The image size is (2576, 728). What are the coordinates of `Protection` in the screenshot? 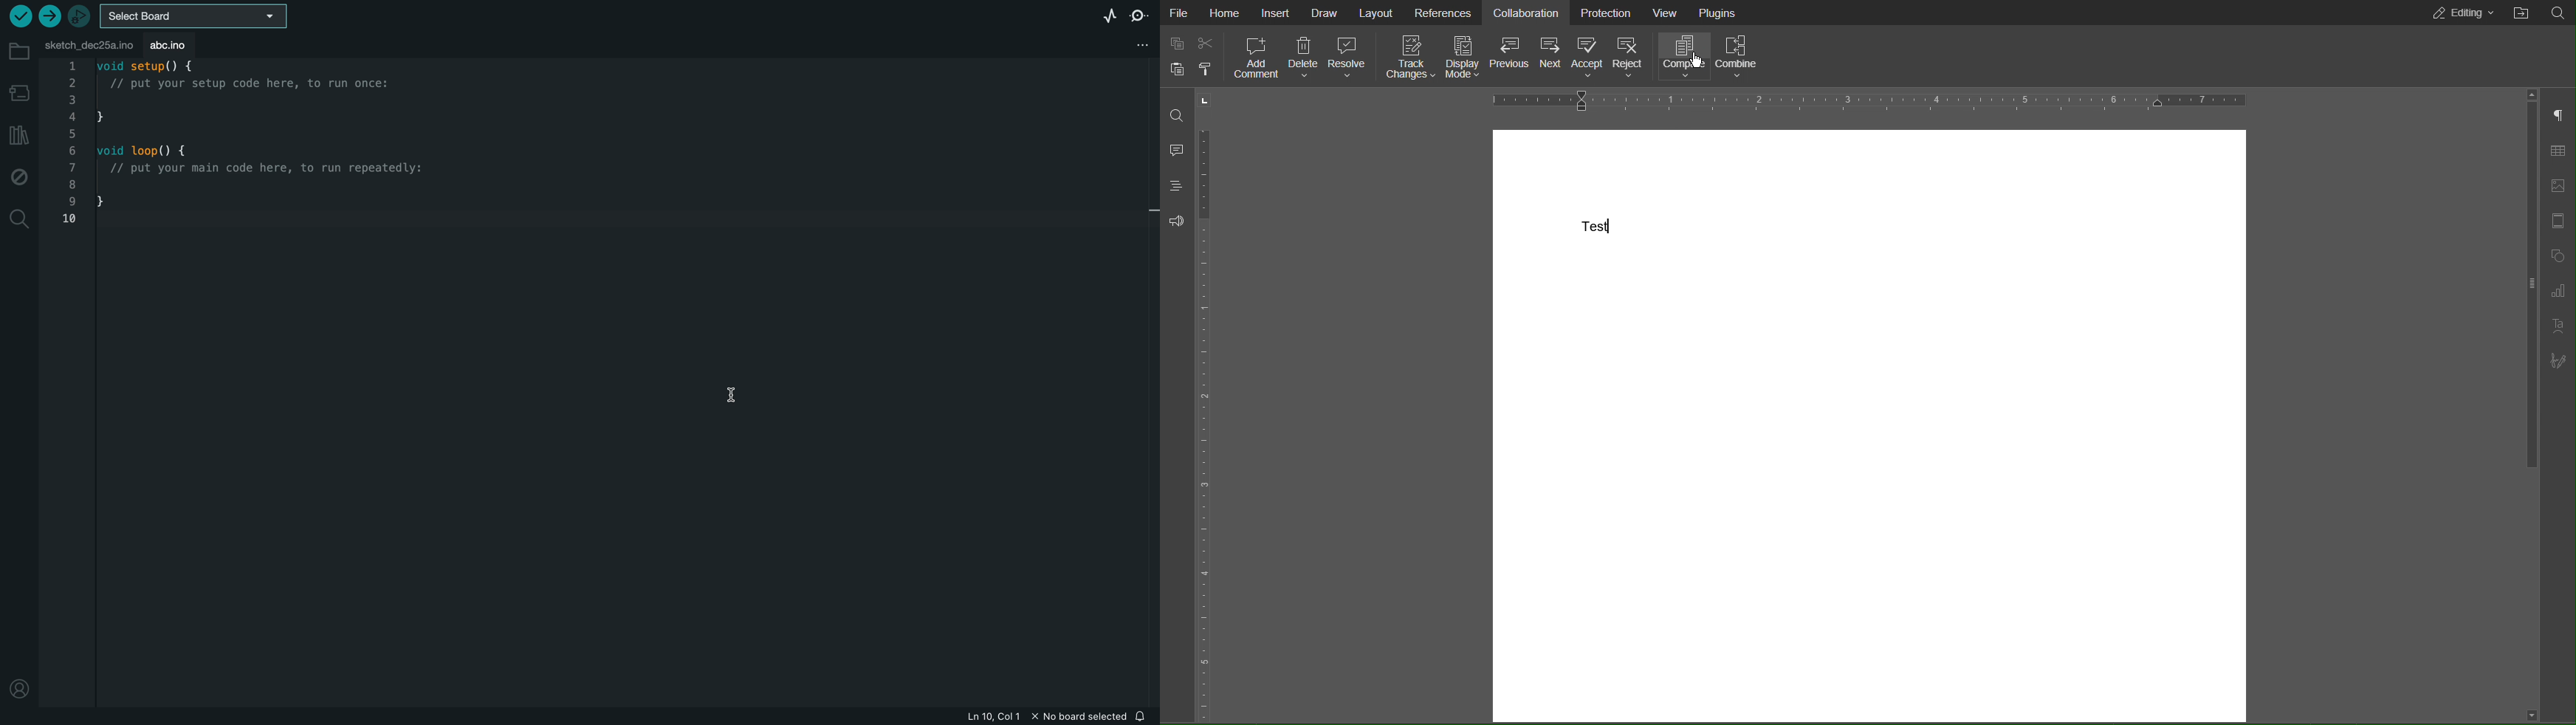 It's located at (1607, 13).